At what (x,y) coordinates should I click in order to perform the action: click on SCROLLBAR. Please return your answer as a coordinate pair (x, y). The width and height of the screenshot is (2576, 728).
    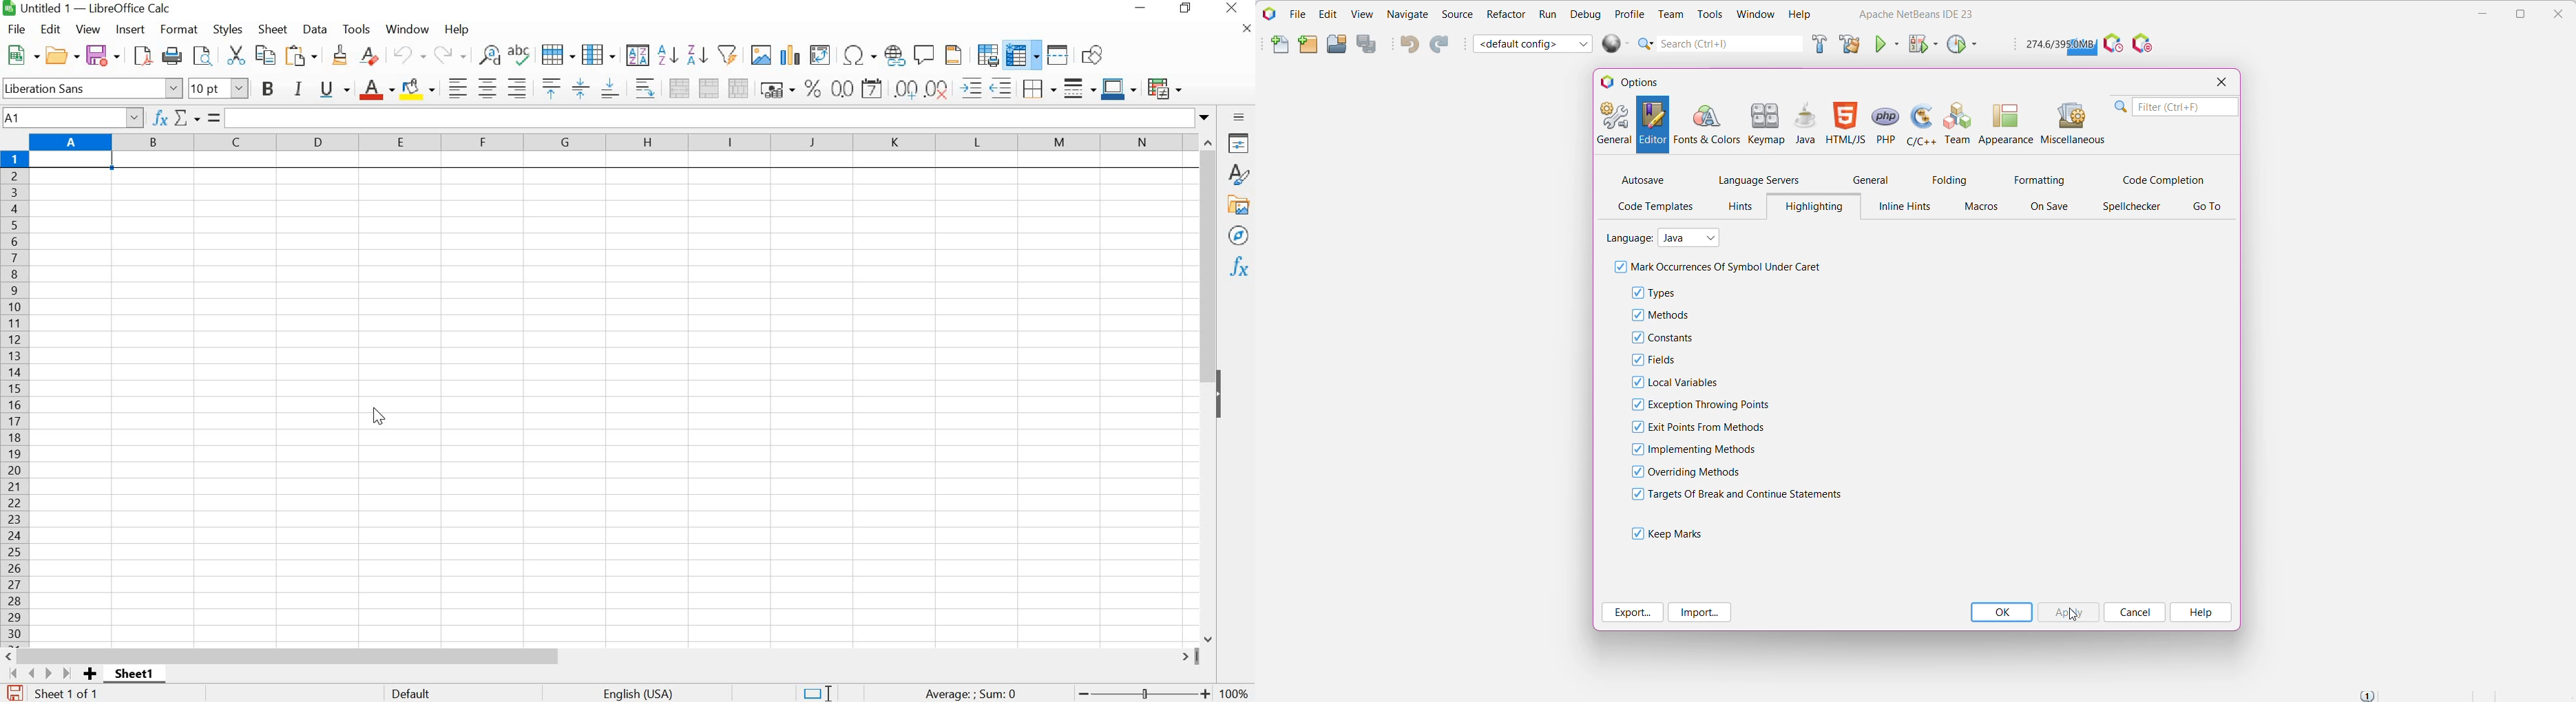
    Looking at the image, I should click on (1211, 387).